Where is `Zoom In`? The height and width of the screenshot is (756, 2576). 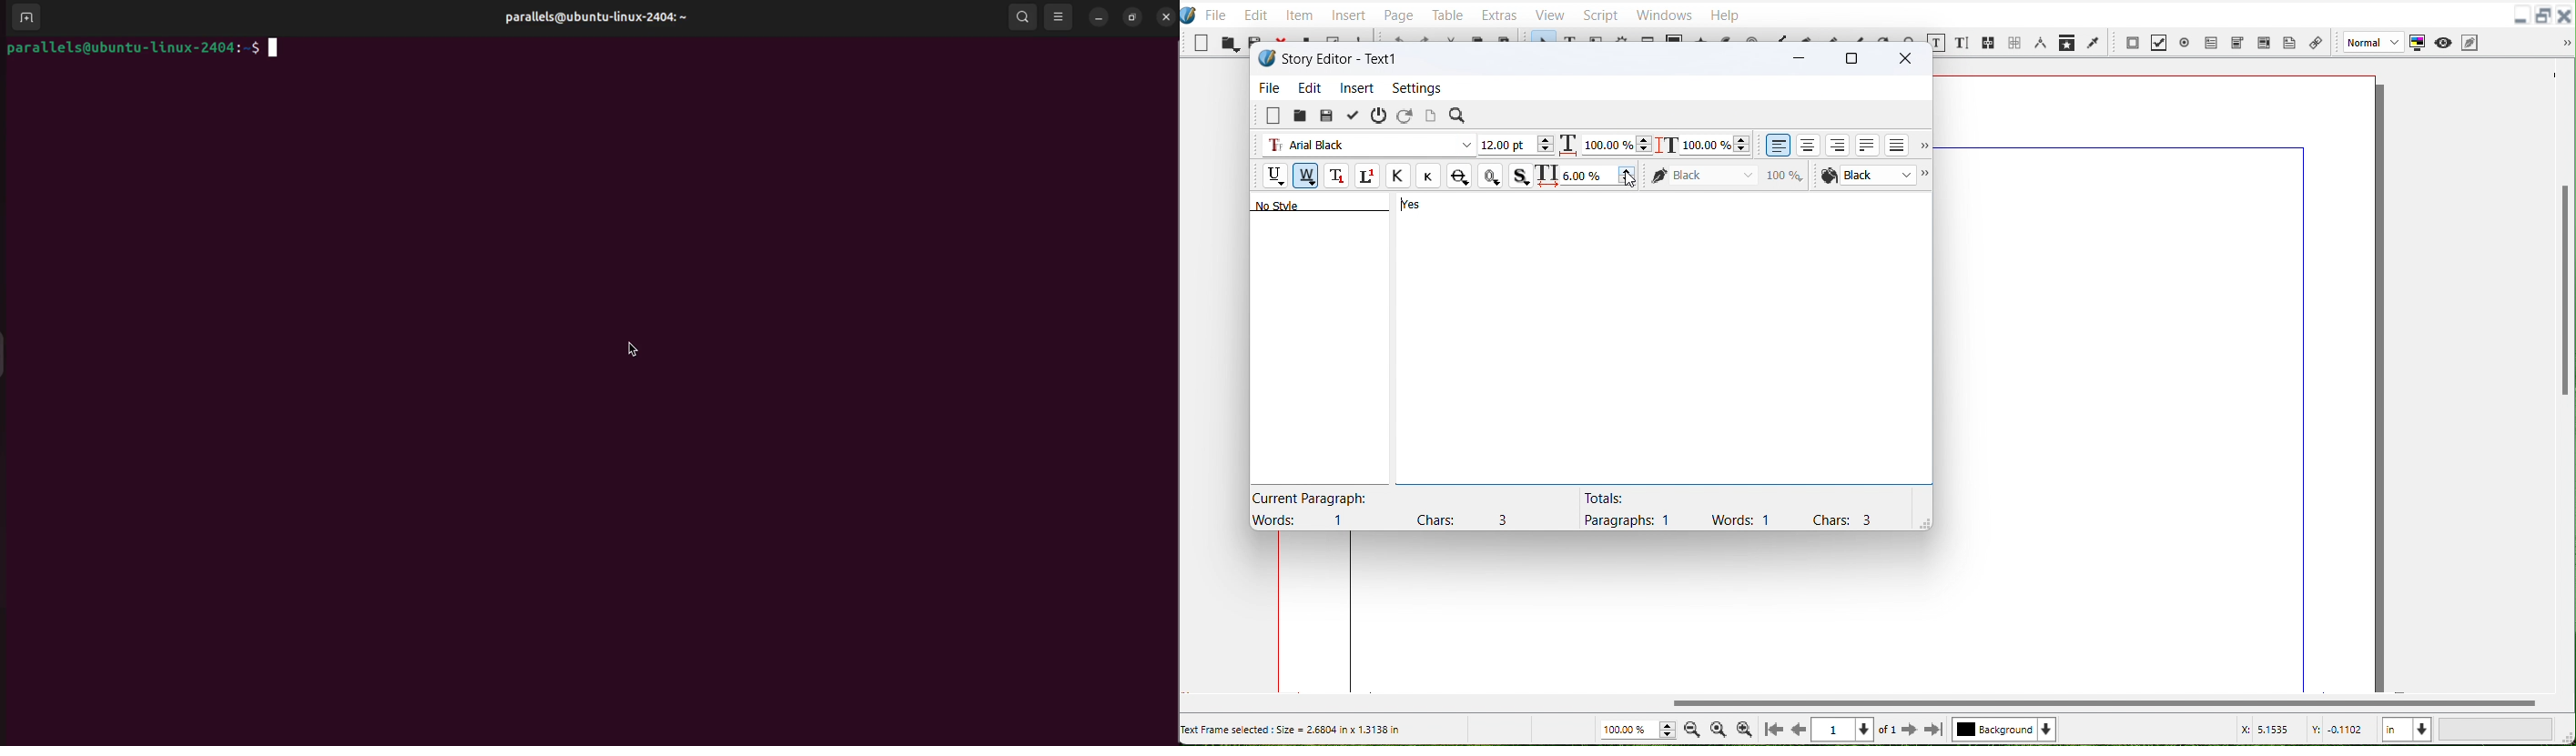
Zoom In is located at coordinates (1744, 729).